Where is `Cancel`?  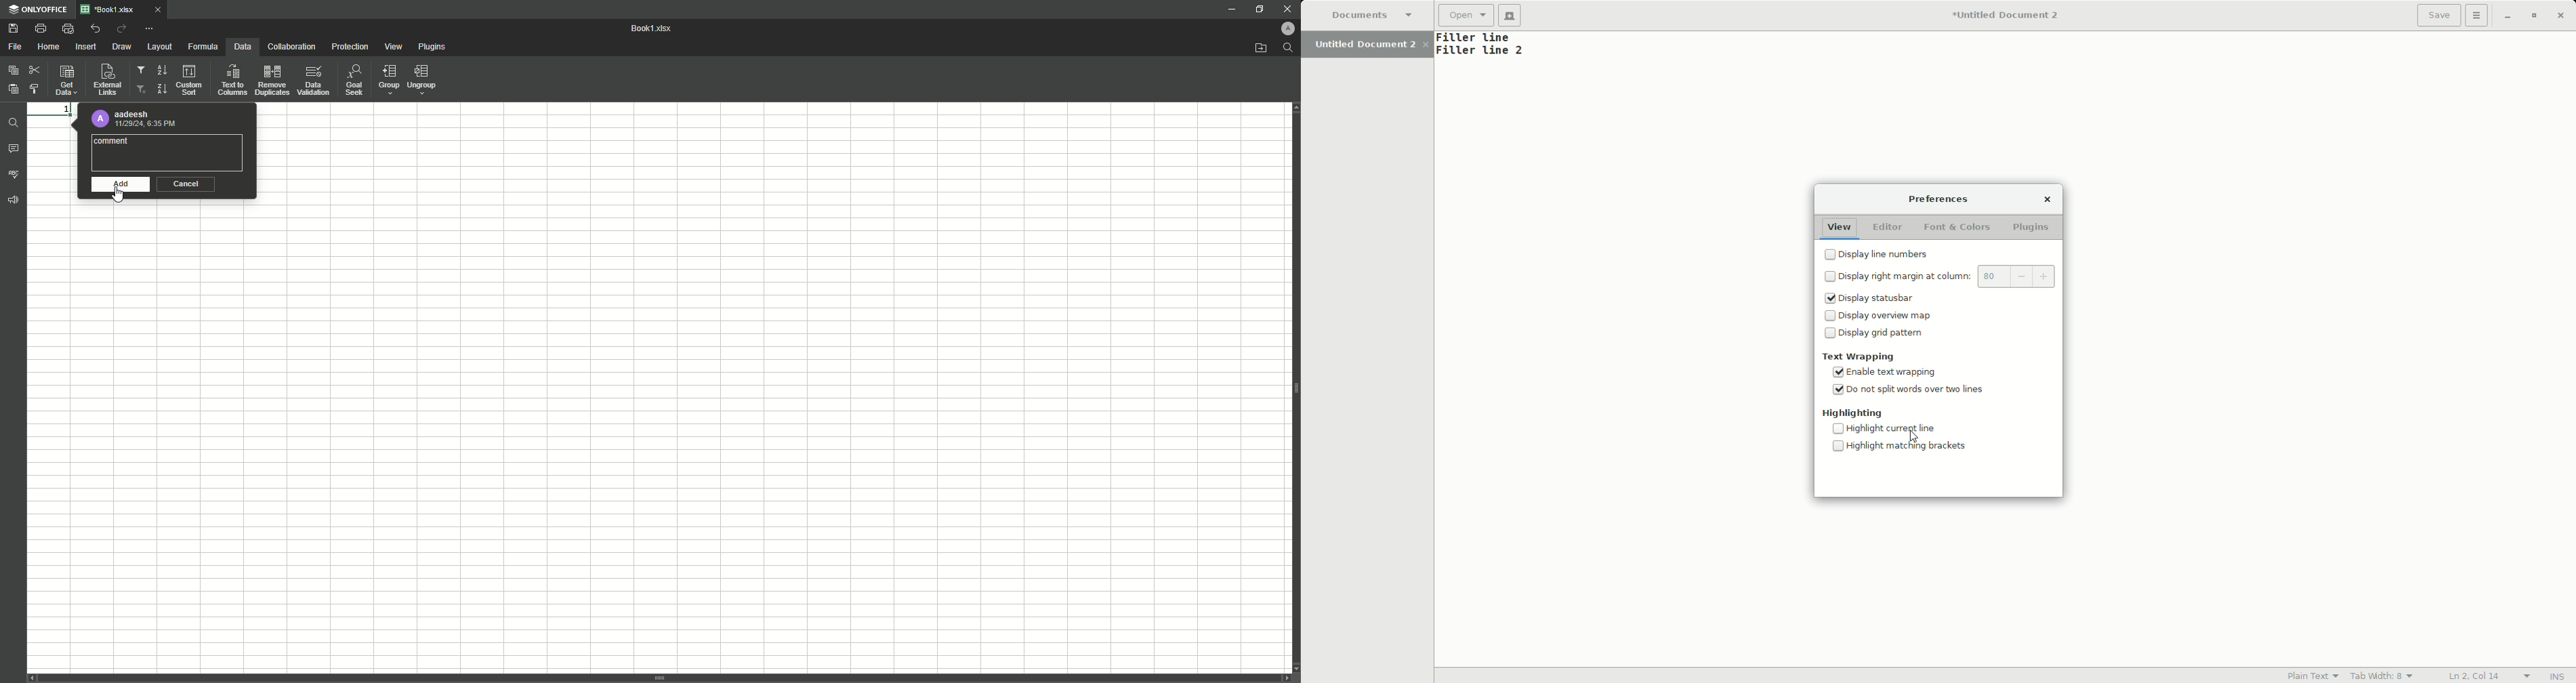
Cancel is located at coordinates (188, 185).